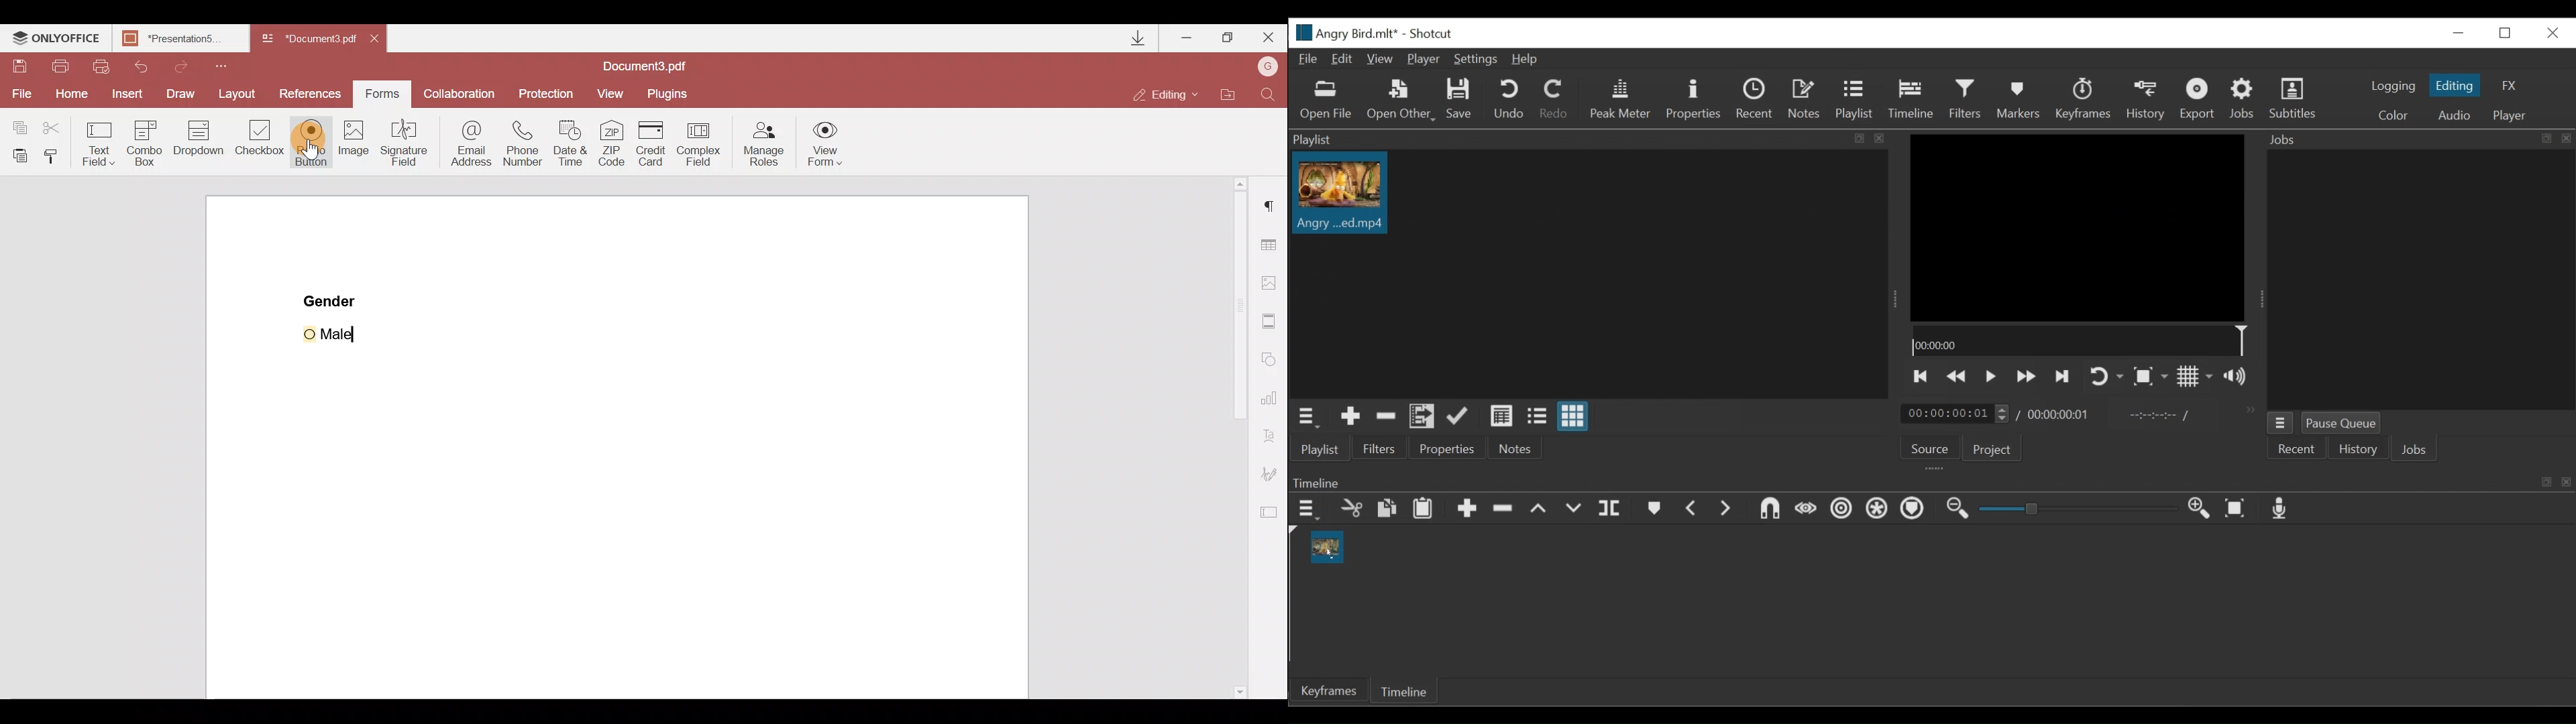 The height and width of the screenshot is (728, 2576). Describe the element at coordinates (1654, 509) in the screenshot. I see `Markers` at that location.